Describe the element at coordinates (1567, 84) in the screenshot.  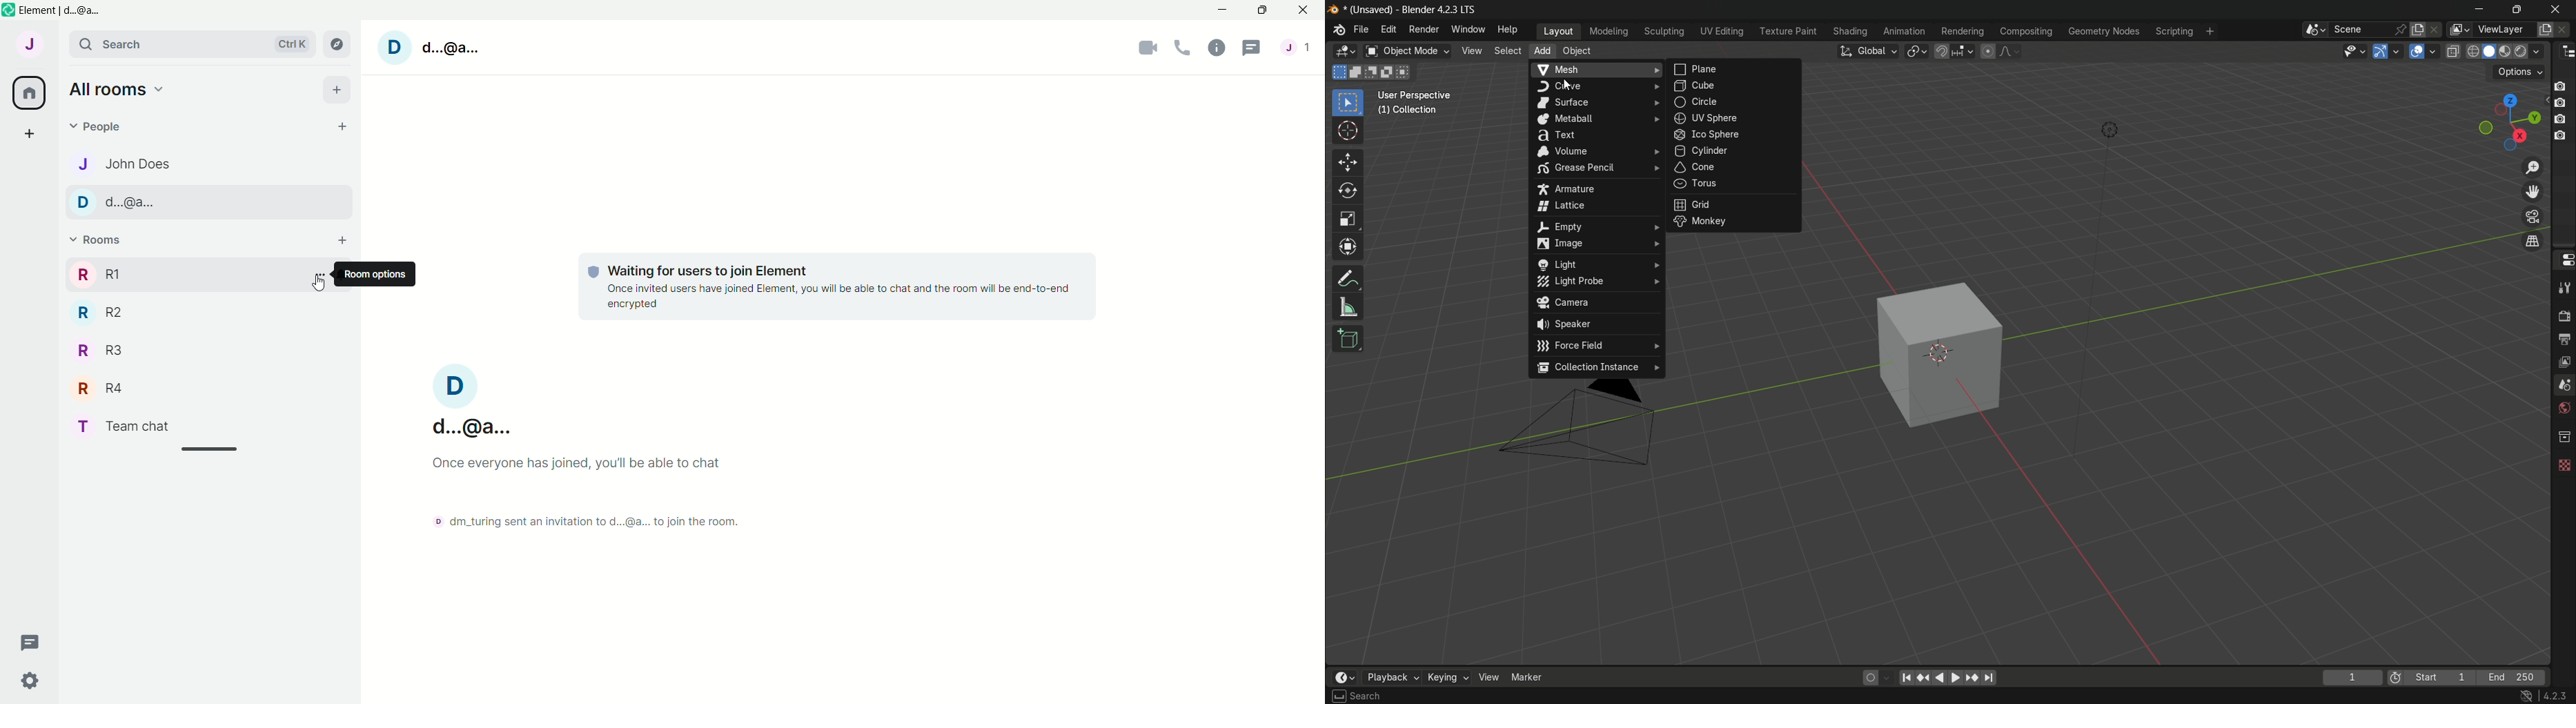
I see `cursor` at that location.